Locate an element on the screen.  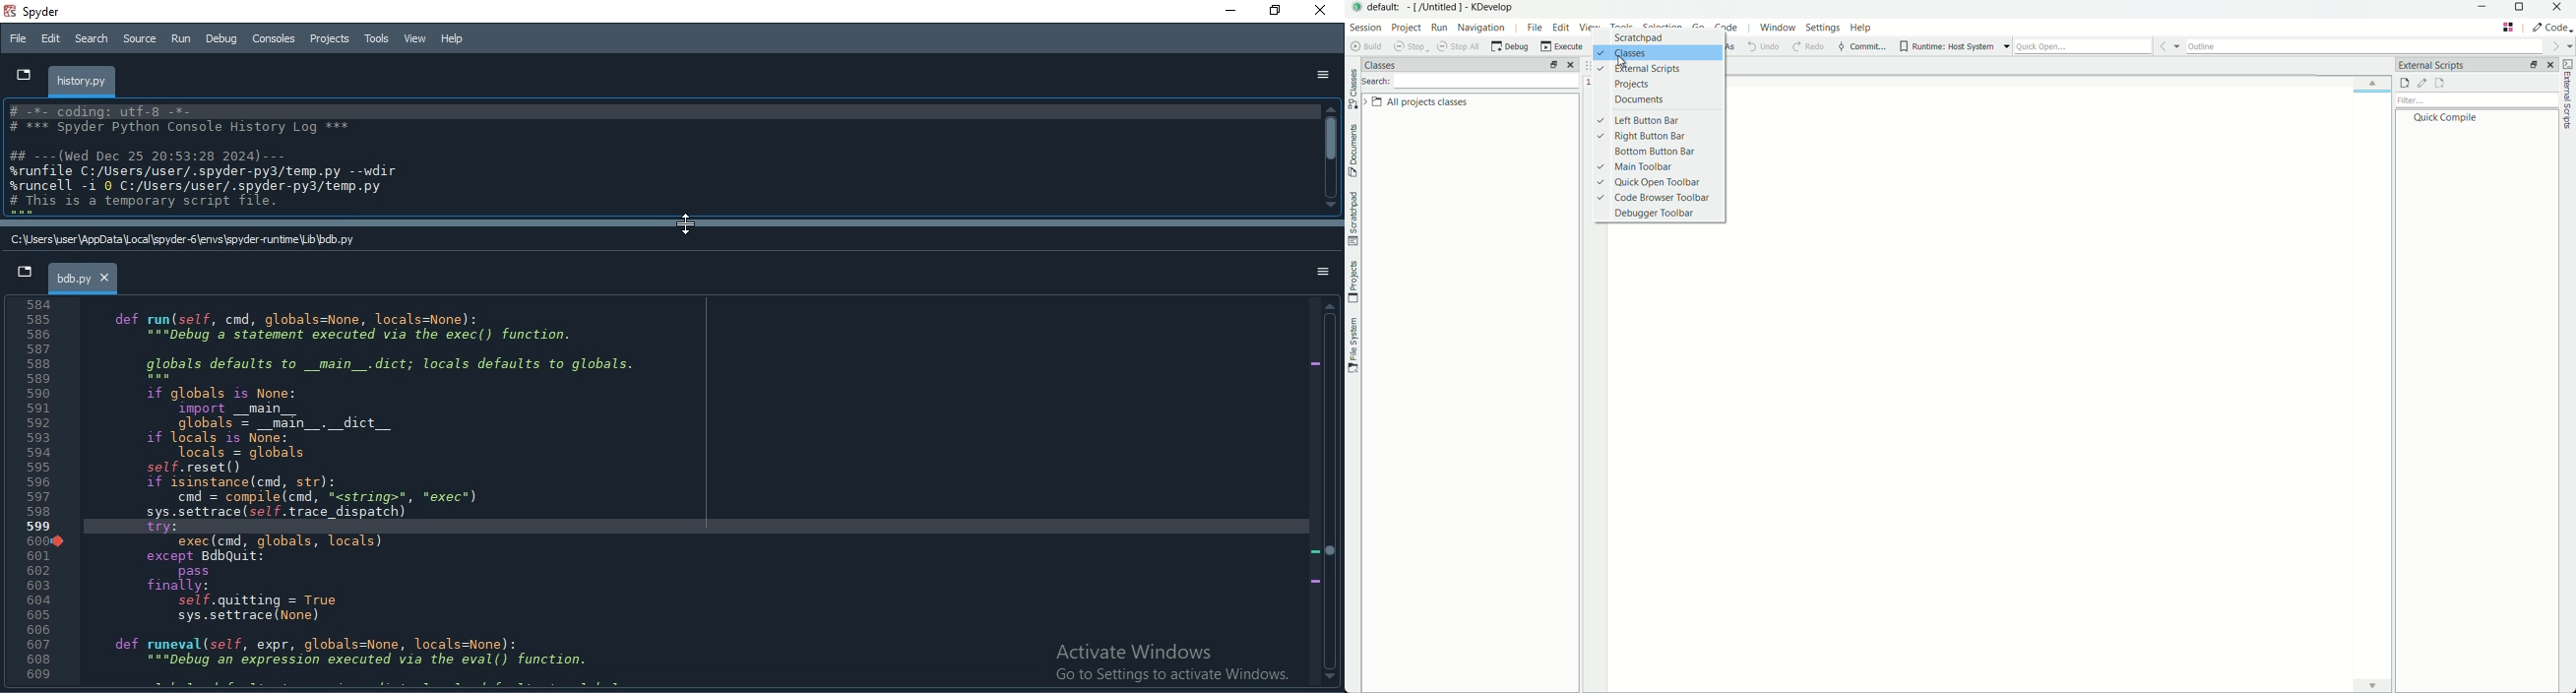
Adjusted window is located at coordinates (660, 158).